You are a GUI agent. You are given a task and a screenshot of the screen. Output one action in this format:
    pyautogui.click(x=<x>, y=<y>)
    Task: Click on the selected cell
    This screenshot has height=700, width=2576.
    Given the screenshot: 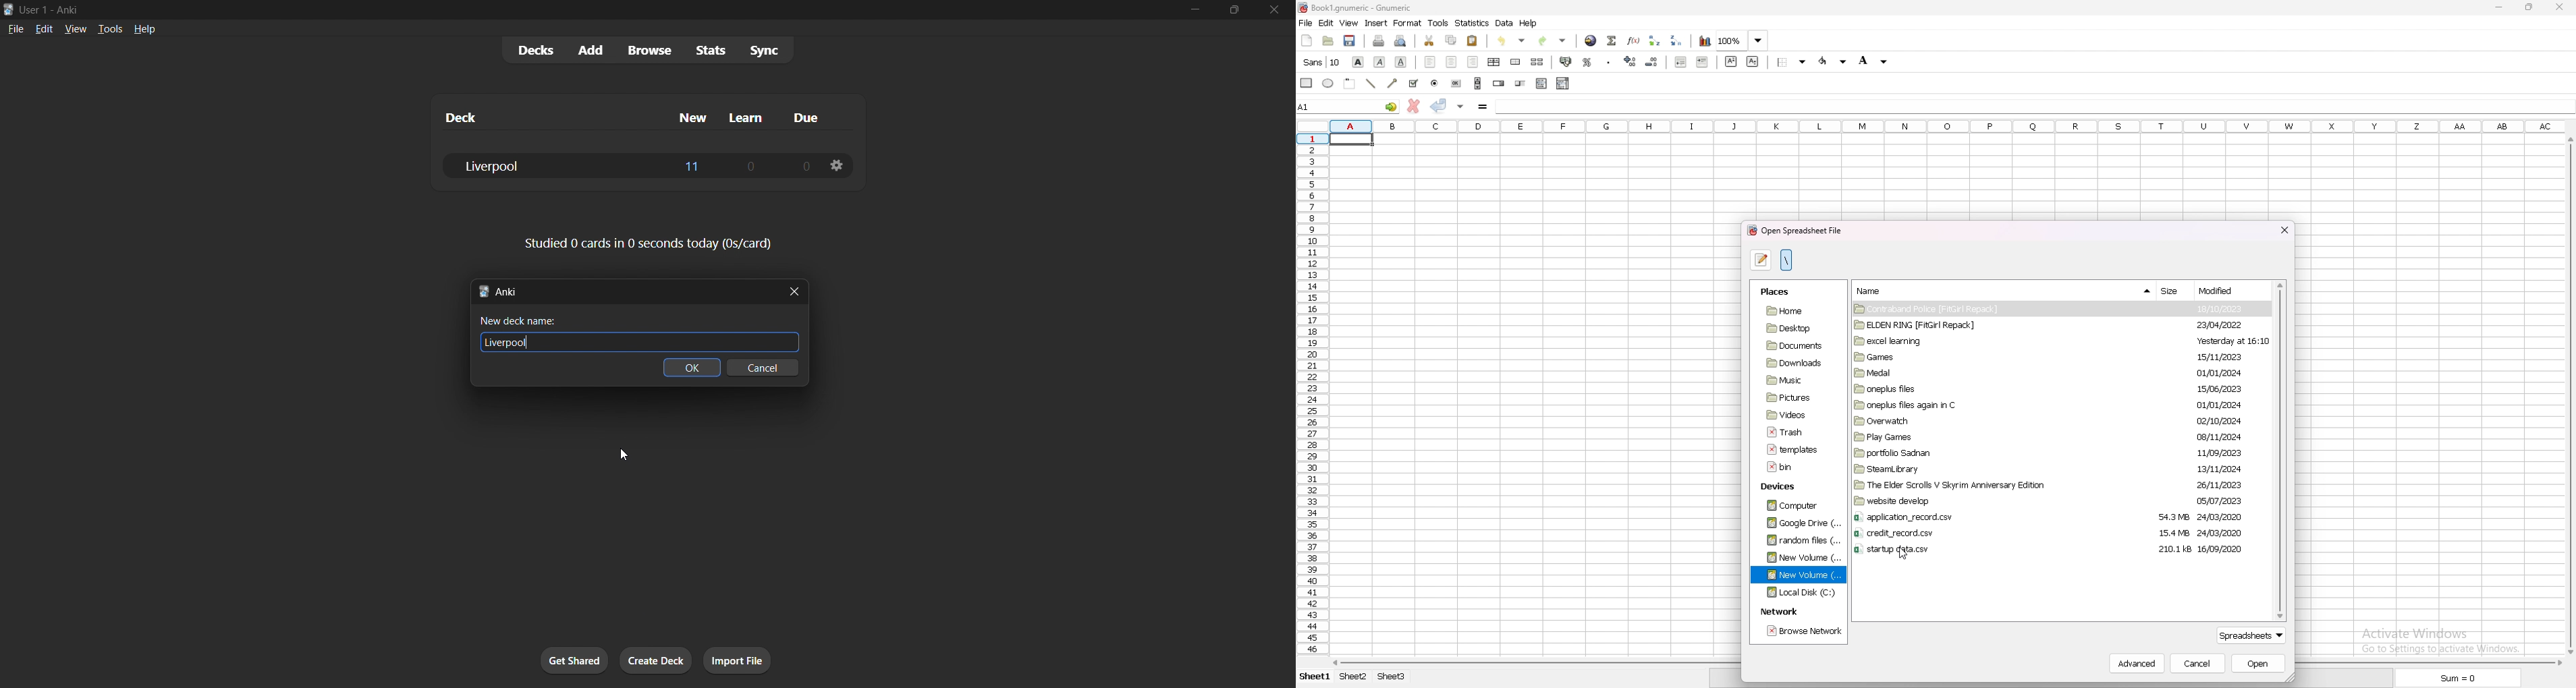 What is the action you would take?
    pyautogui.click(x=1352, y=139)
    